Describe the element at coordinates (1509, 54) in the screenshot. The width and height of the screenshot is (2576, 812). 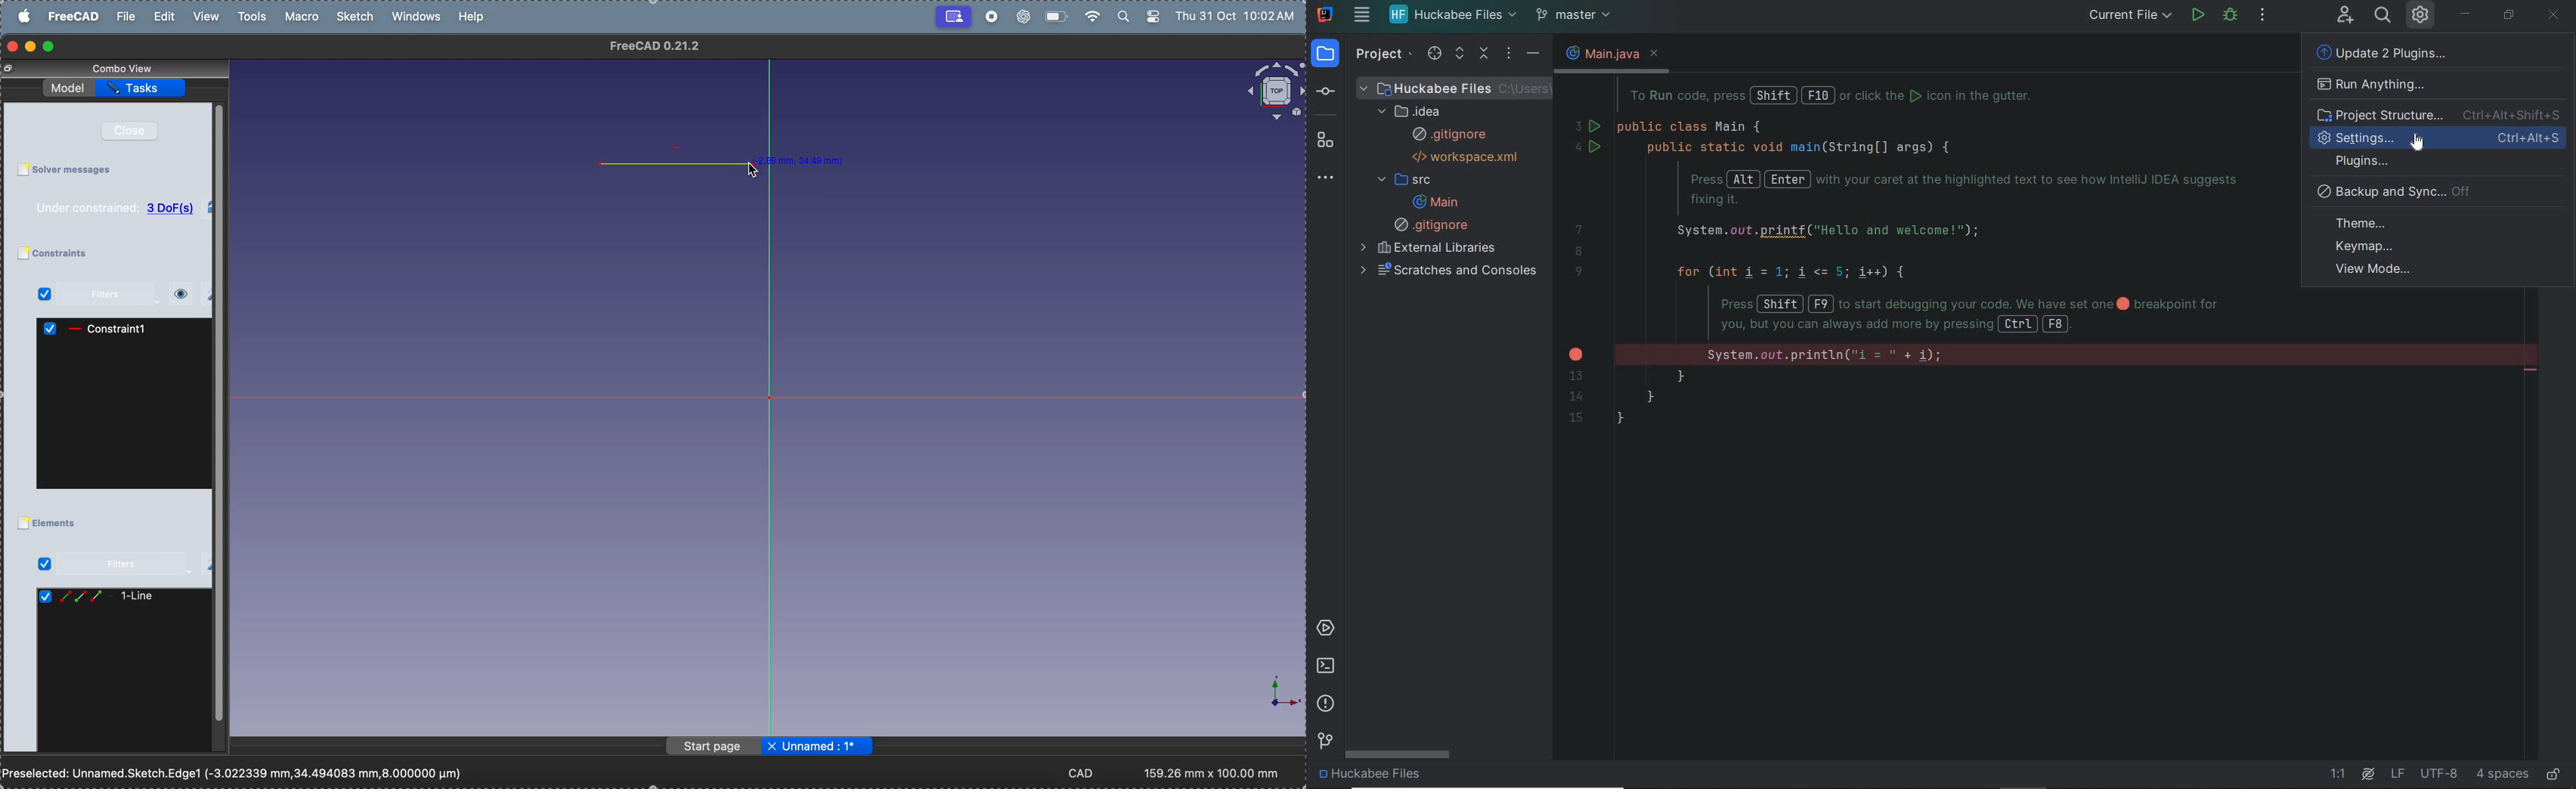
I see `options` at that location.